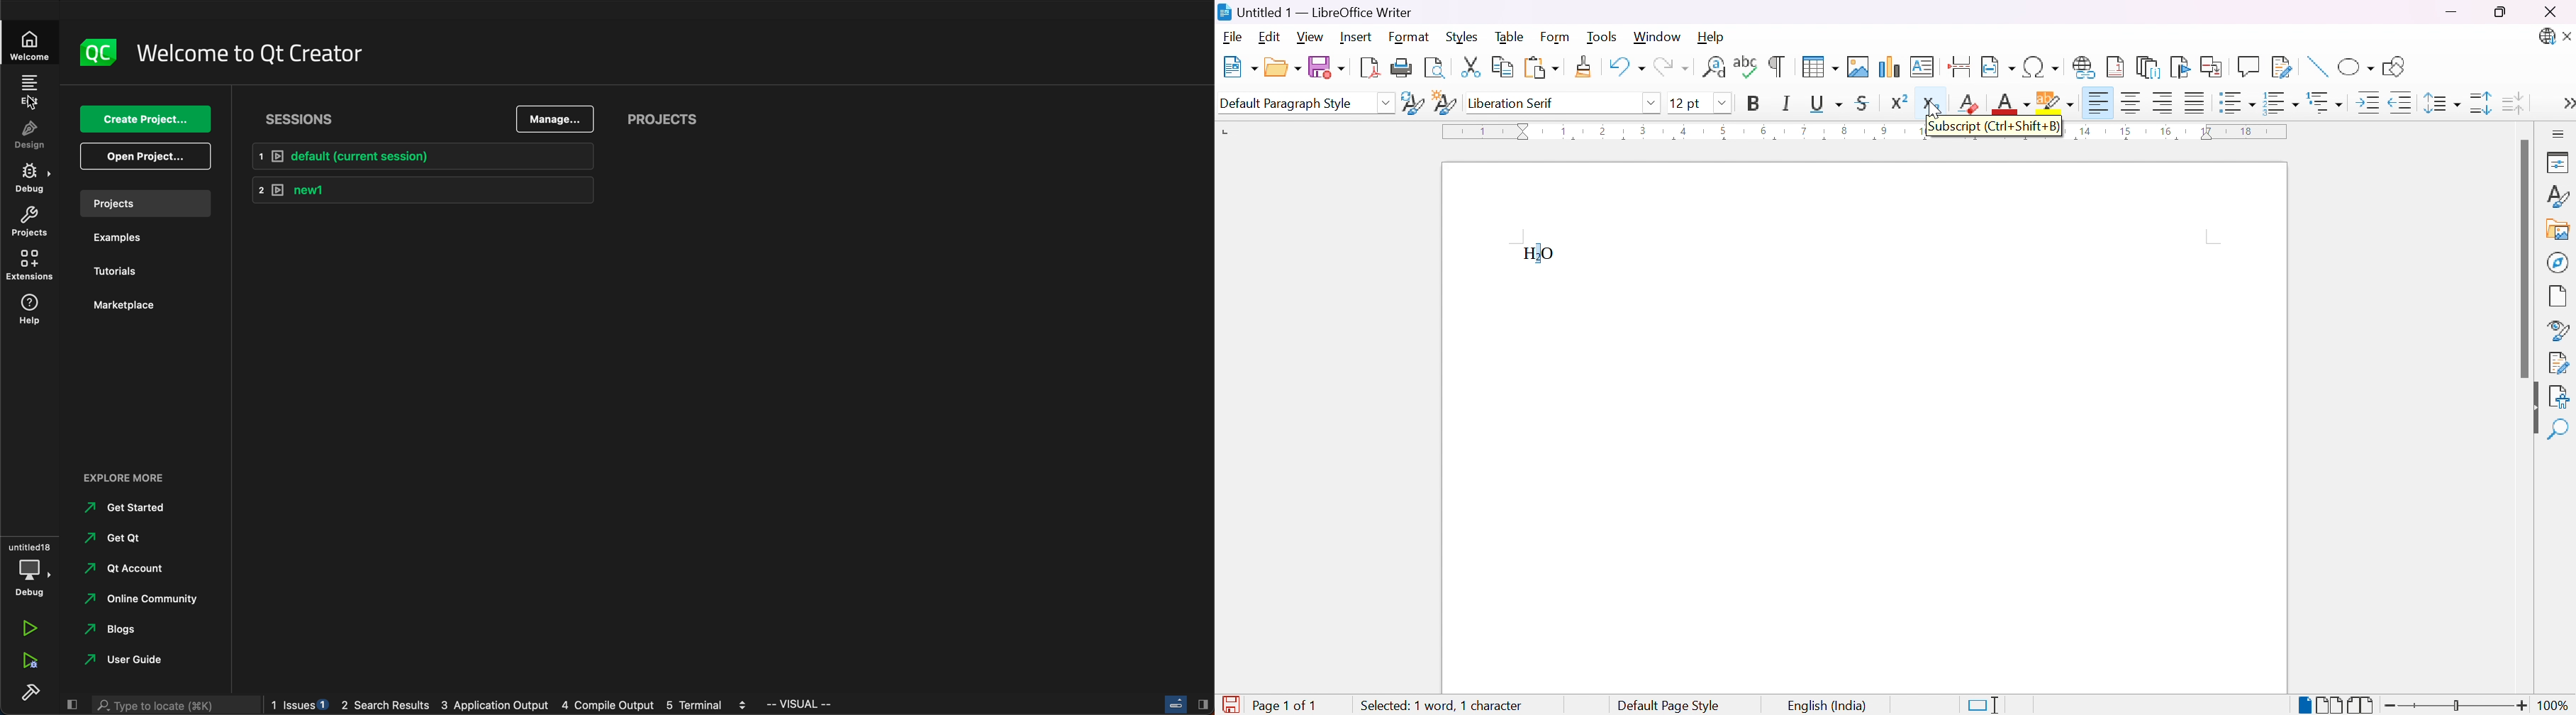 The image size is (2576, 728). I want to click on Bold, so click(1753, 103).